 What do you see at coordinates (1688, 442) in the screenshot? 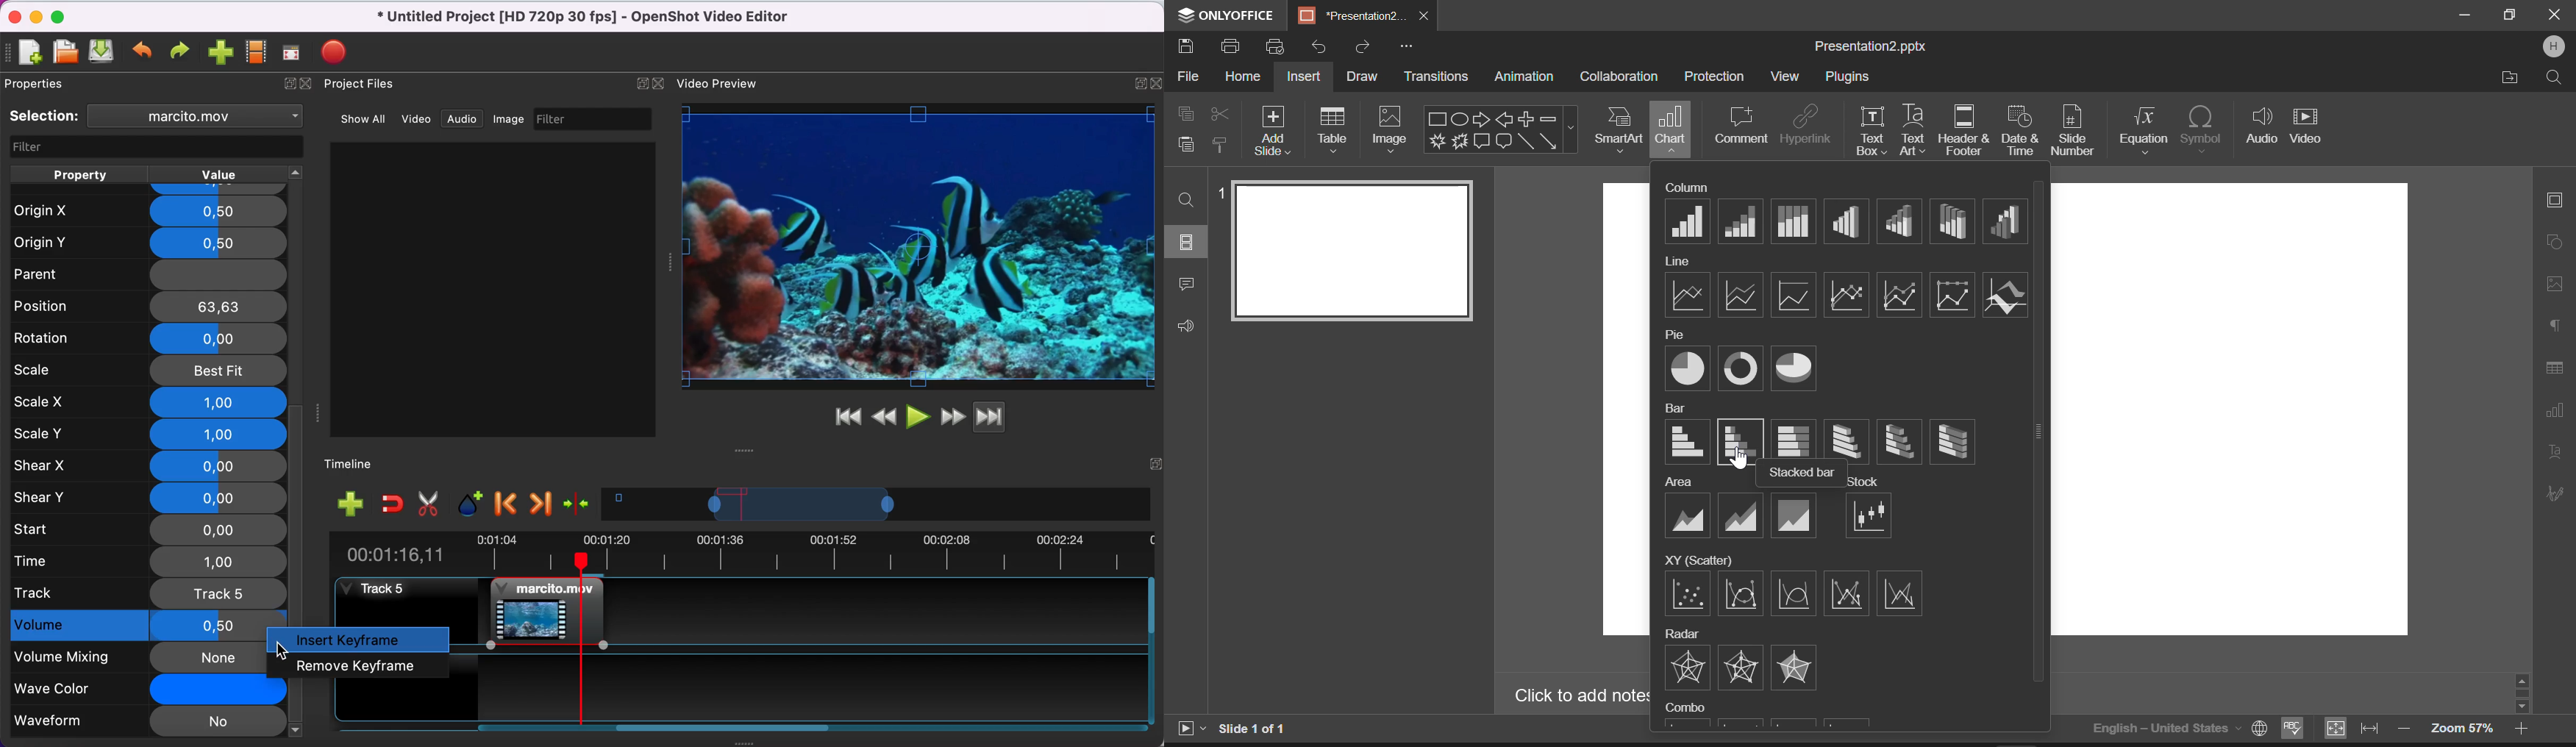
I see `Clustered Bar` at bounding box center [1688, 442].